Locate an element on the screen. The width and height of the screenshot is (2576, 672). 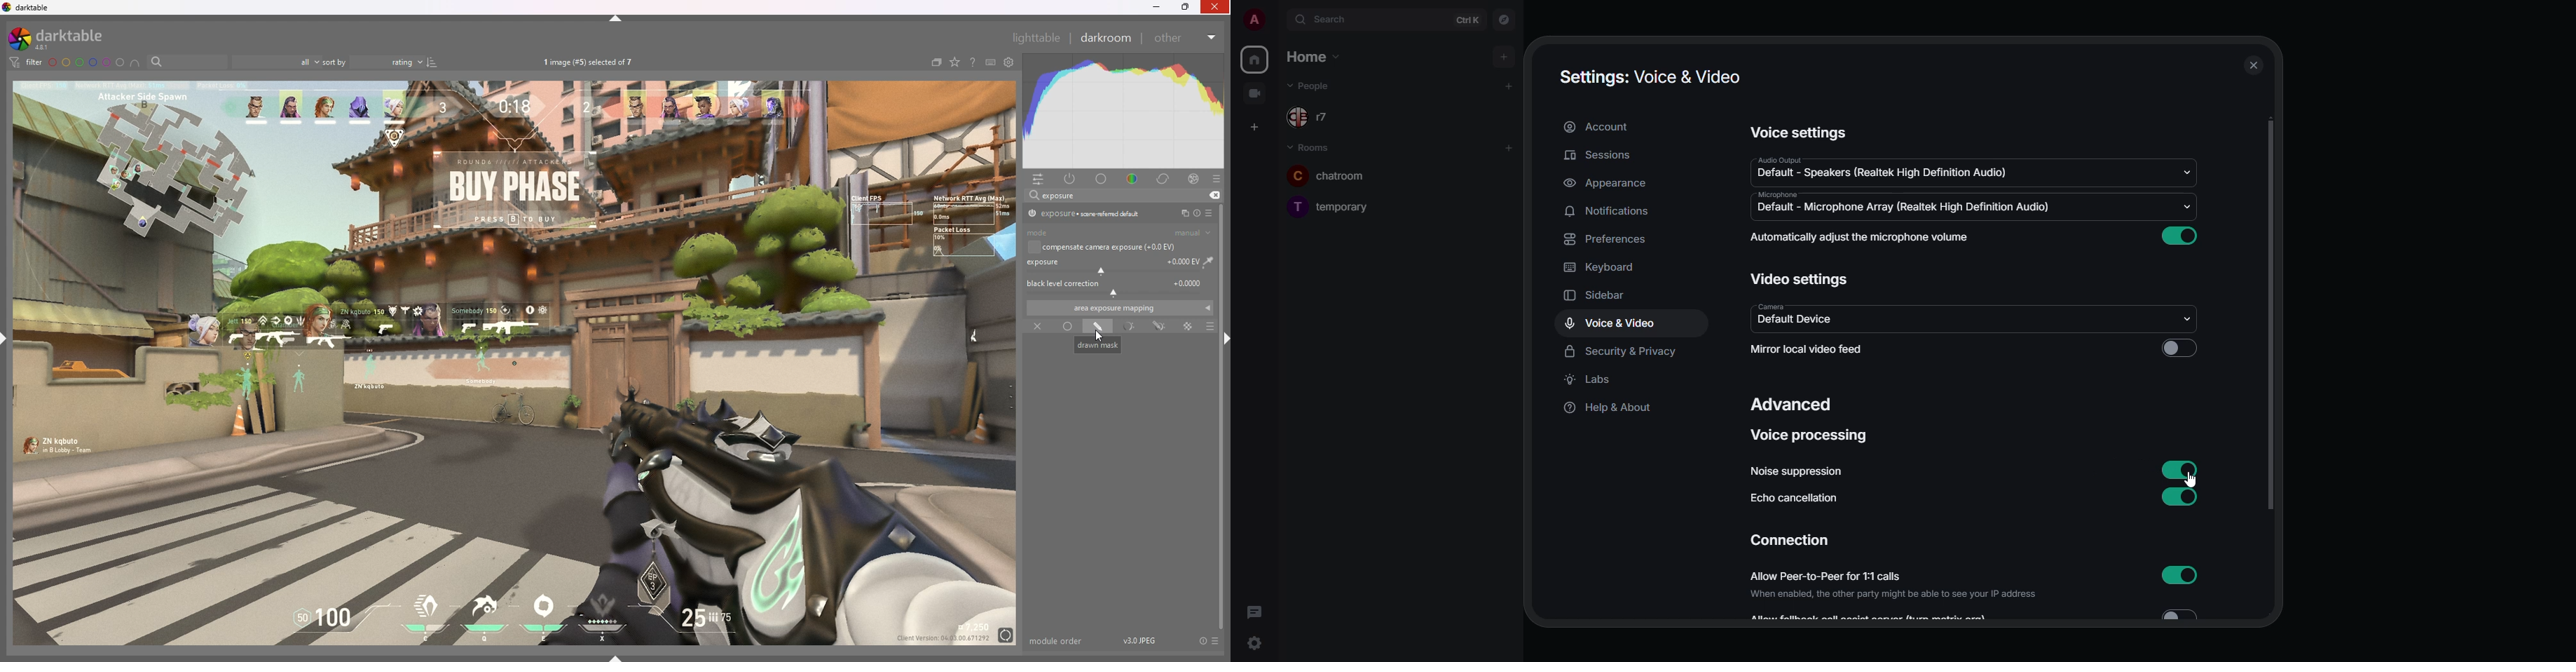
darktable is located at coordinates (65, 38).